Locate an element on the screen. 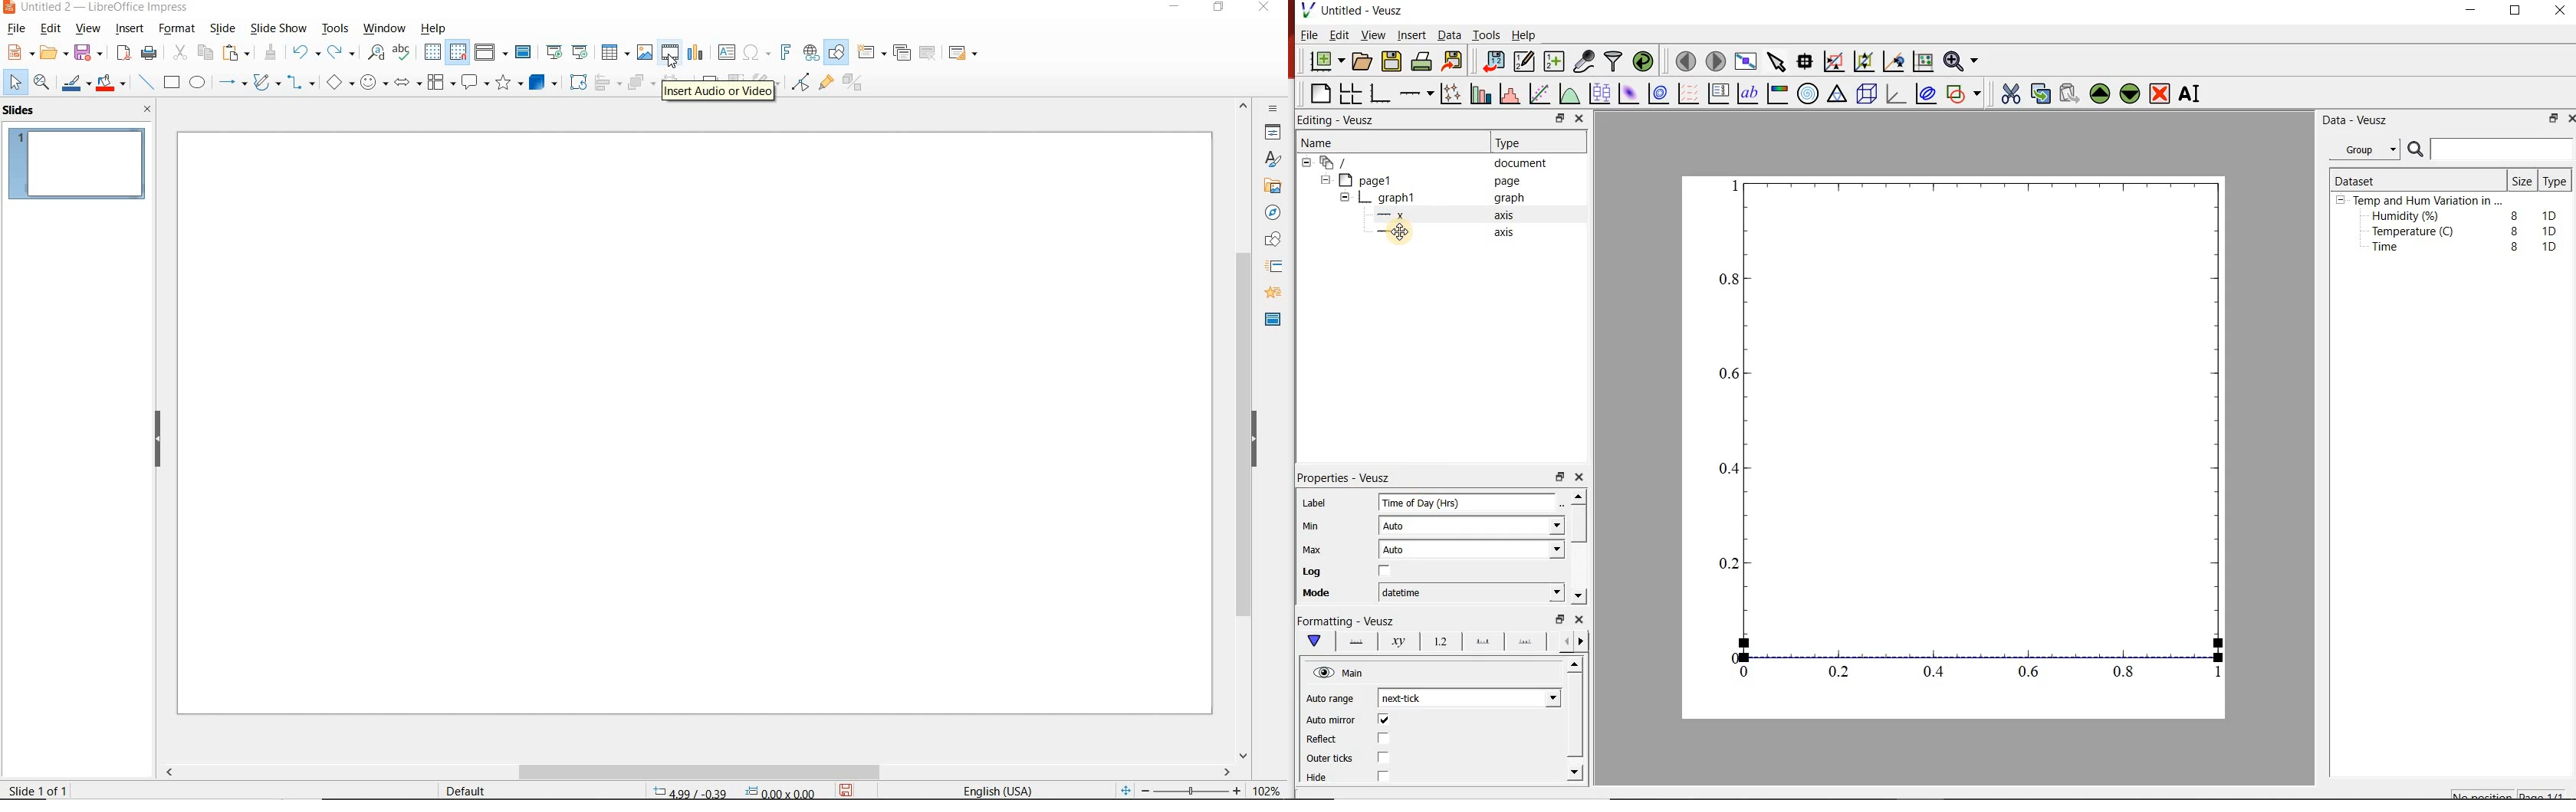 The image size is (2576, 812). DEFAULT is located at coordinates (467, 789).